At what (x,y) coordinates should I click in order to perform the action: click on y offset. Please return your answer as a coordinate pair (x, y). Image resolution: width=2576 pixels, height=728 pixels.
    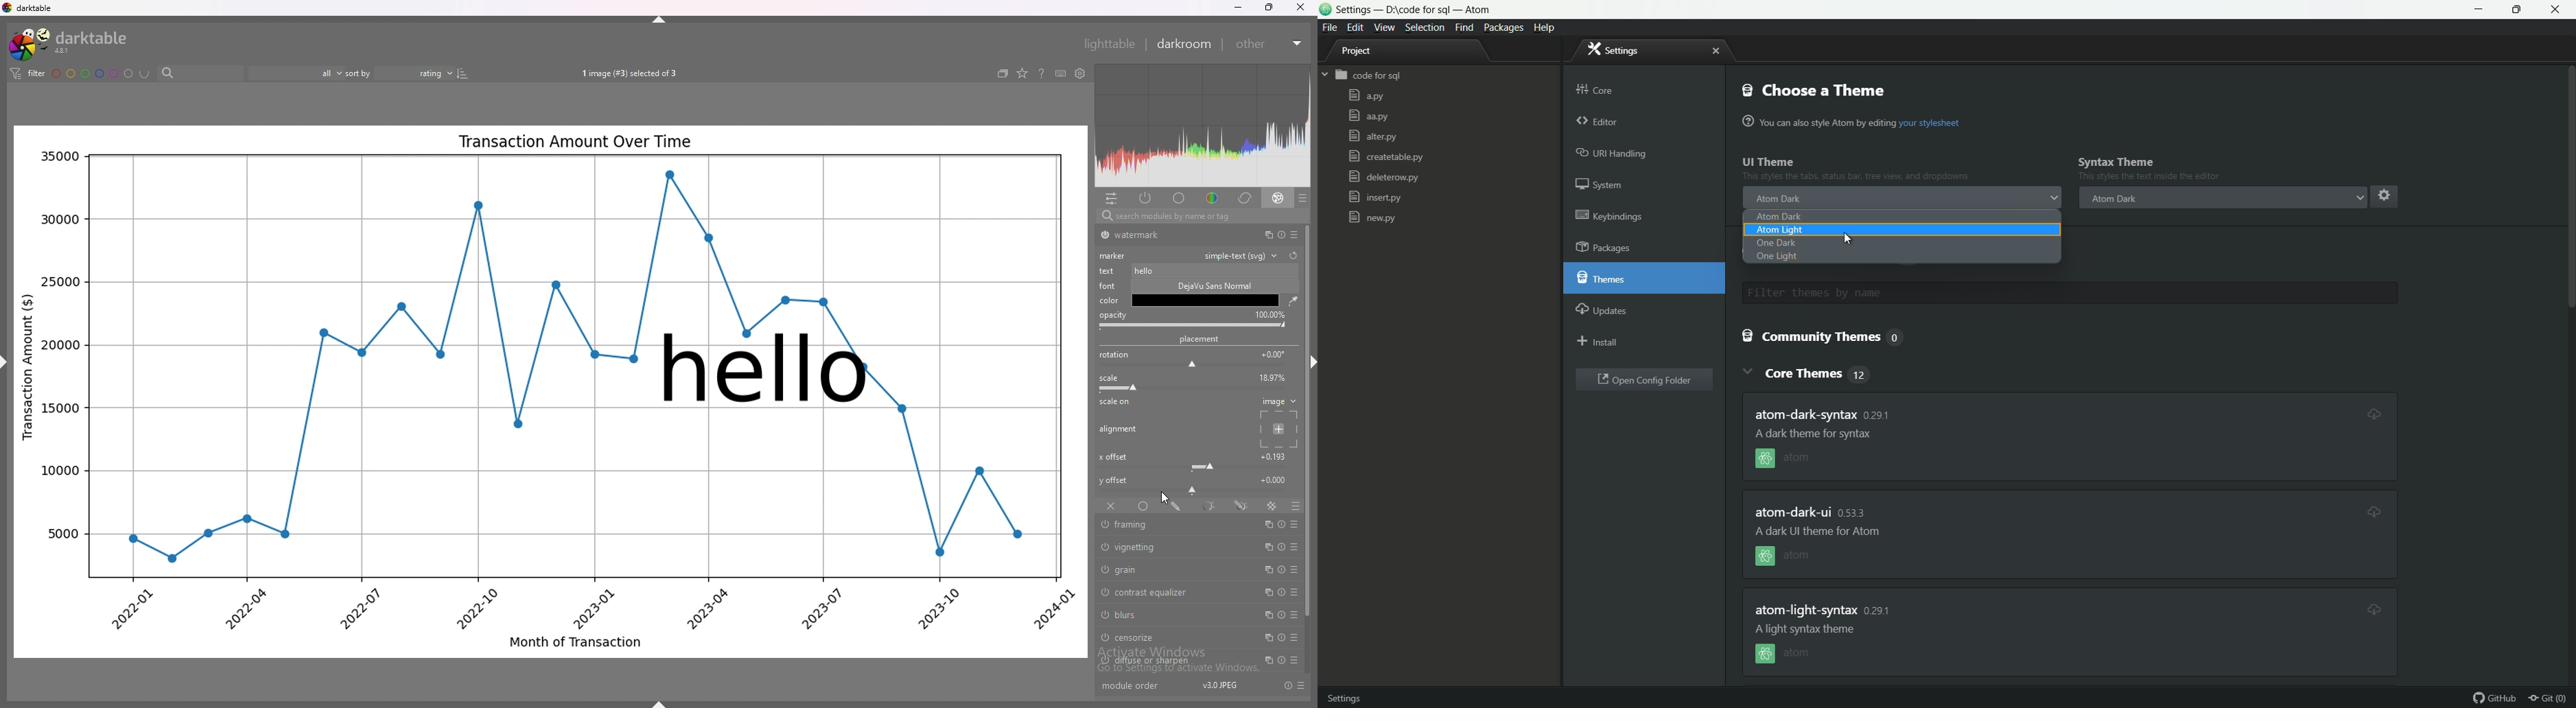
    Looking at the image, I should click on (1115, 480).